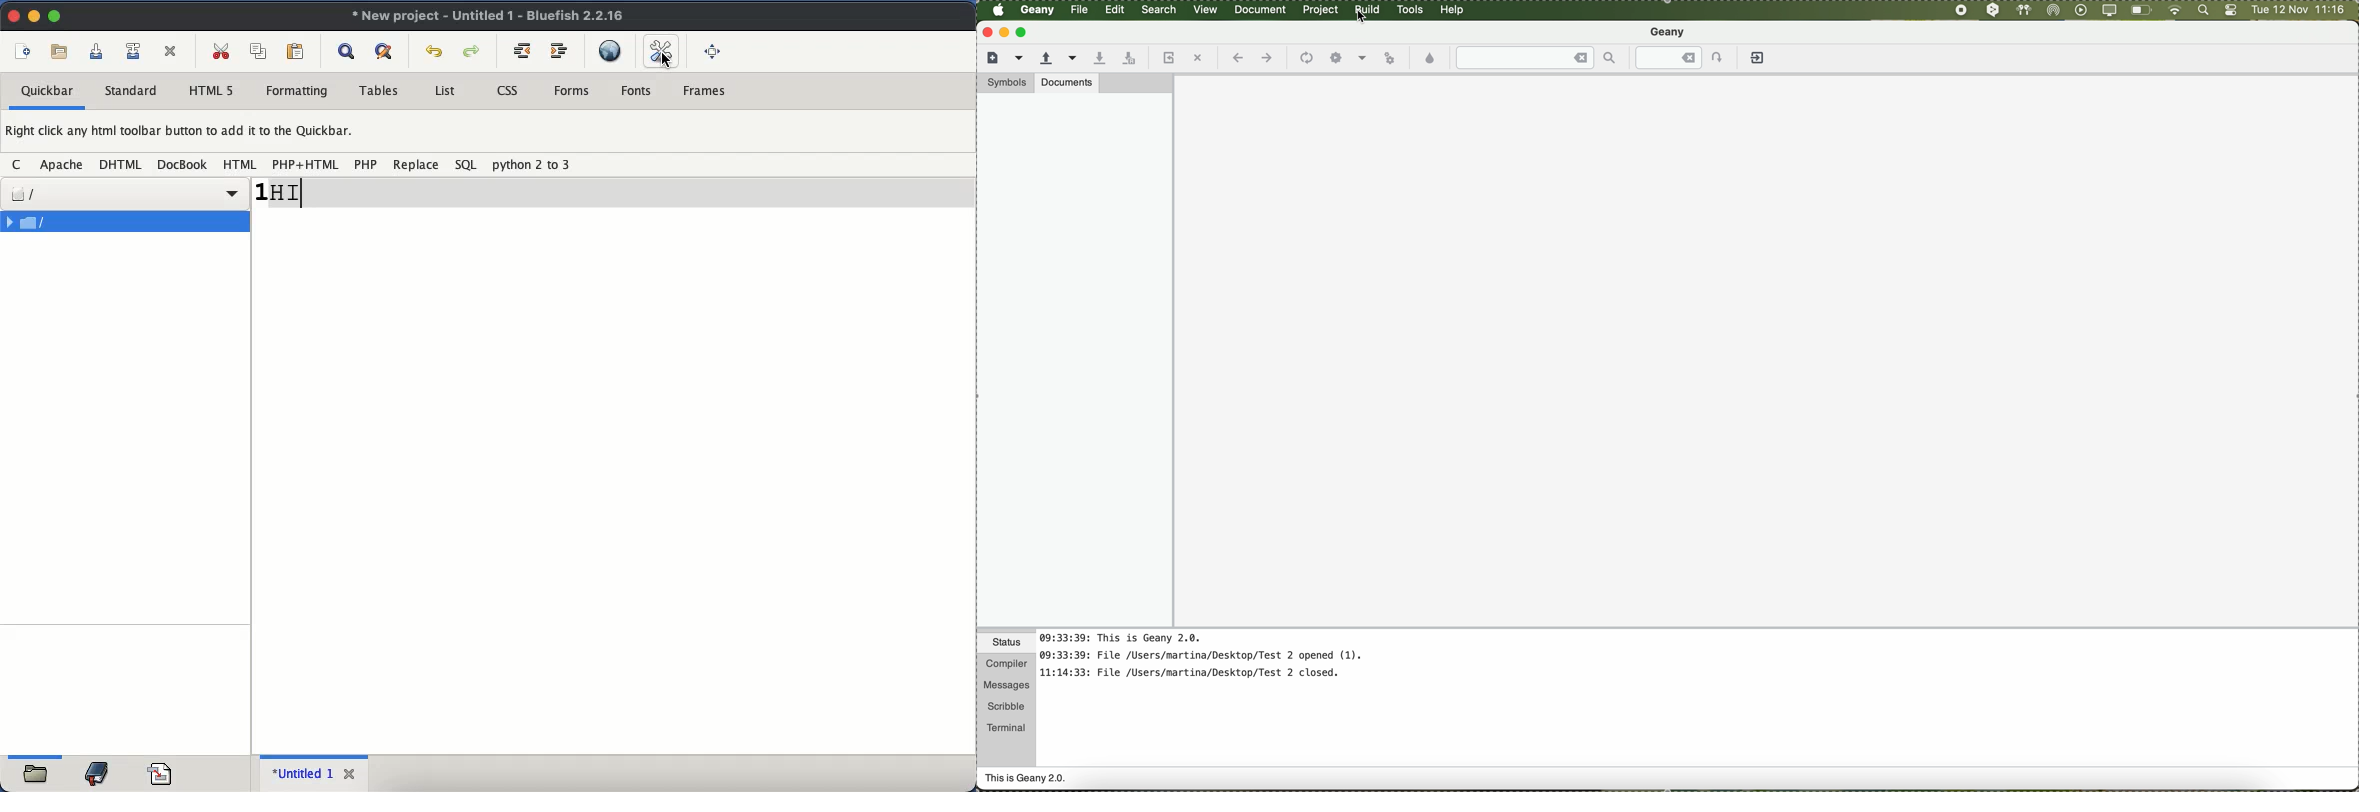  What do you see at coordinates (1067, 82) in the screenshot?
I see `documents` at bounding box center [1067, 82].